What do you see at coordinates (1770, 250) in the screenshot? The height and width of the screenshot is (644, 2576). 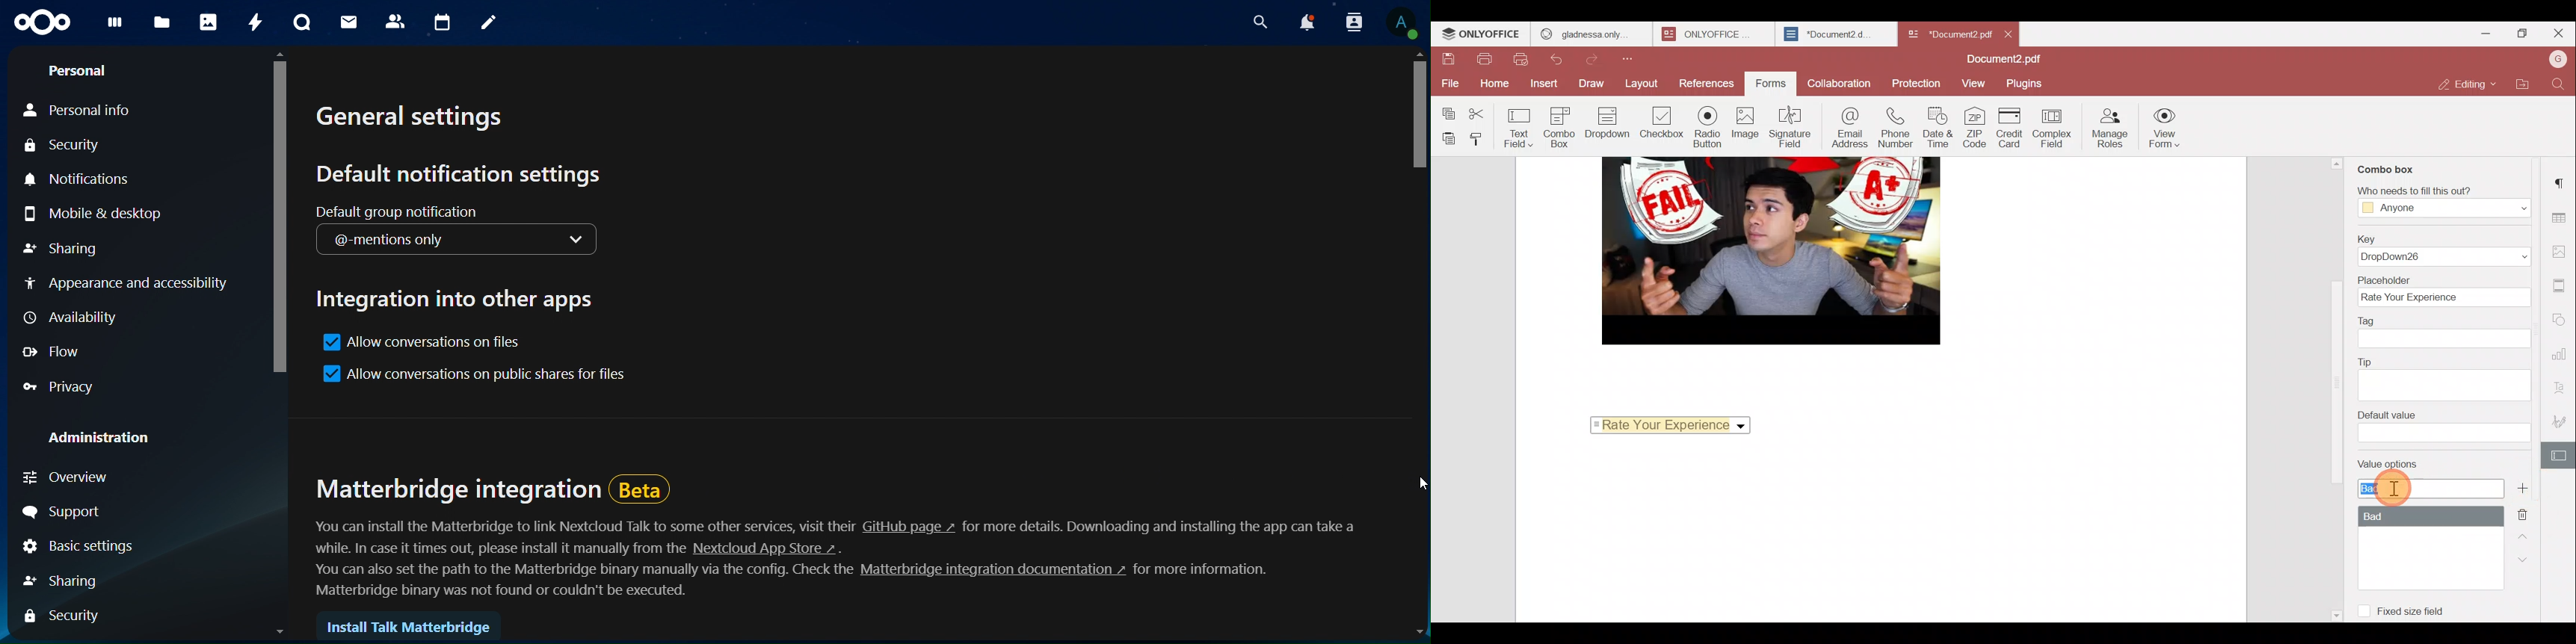 I see `image` at bounding box center [1770, 250].